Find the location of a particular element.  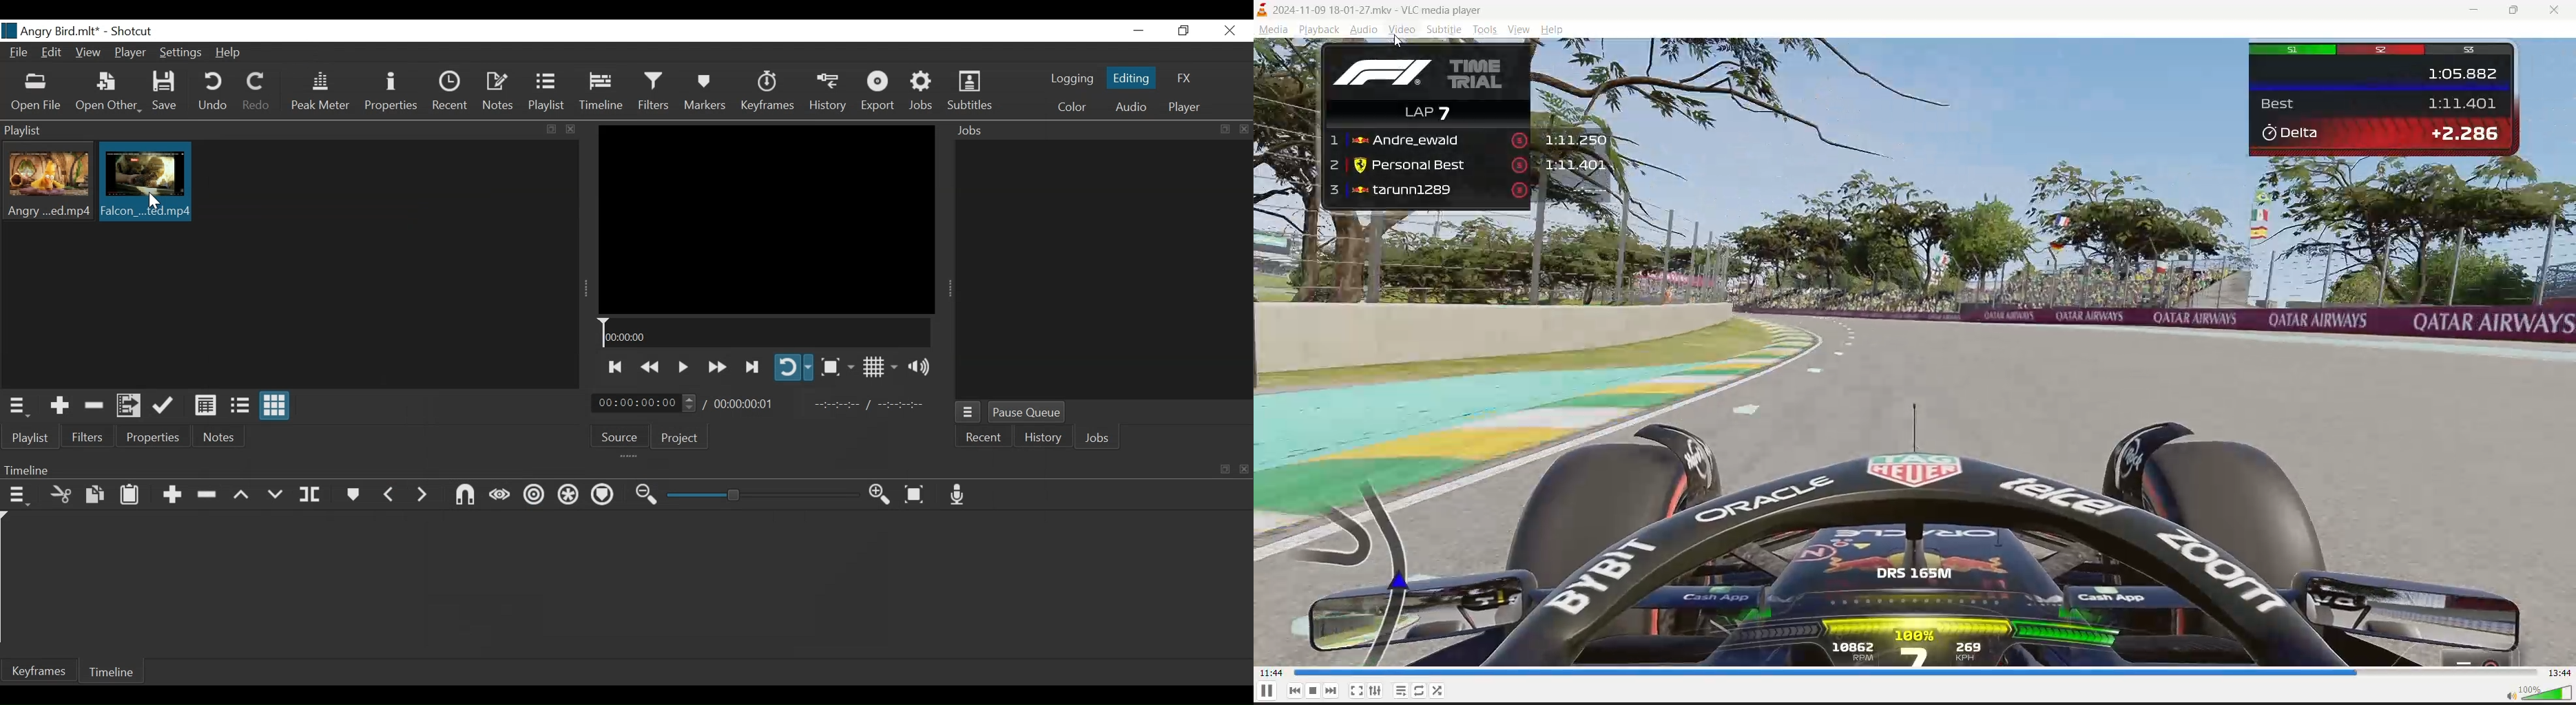

View as icons is located at coordinates (276, 405).